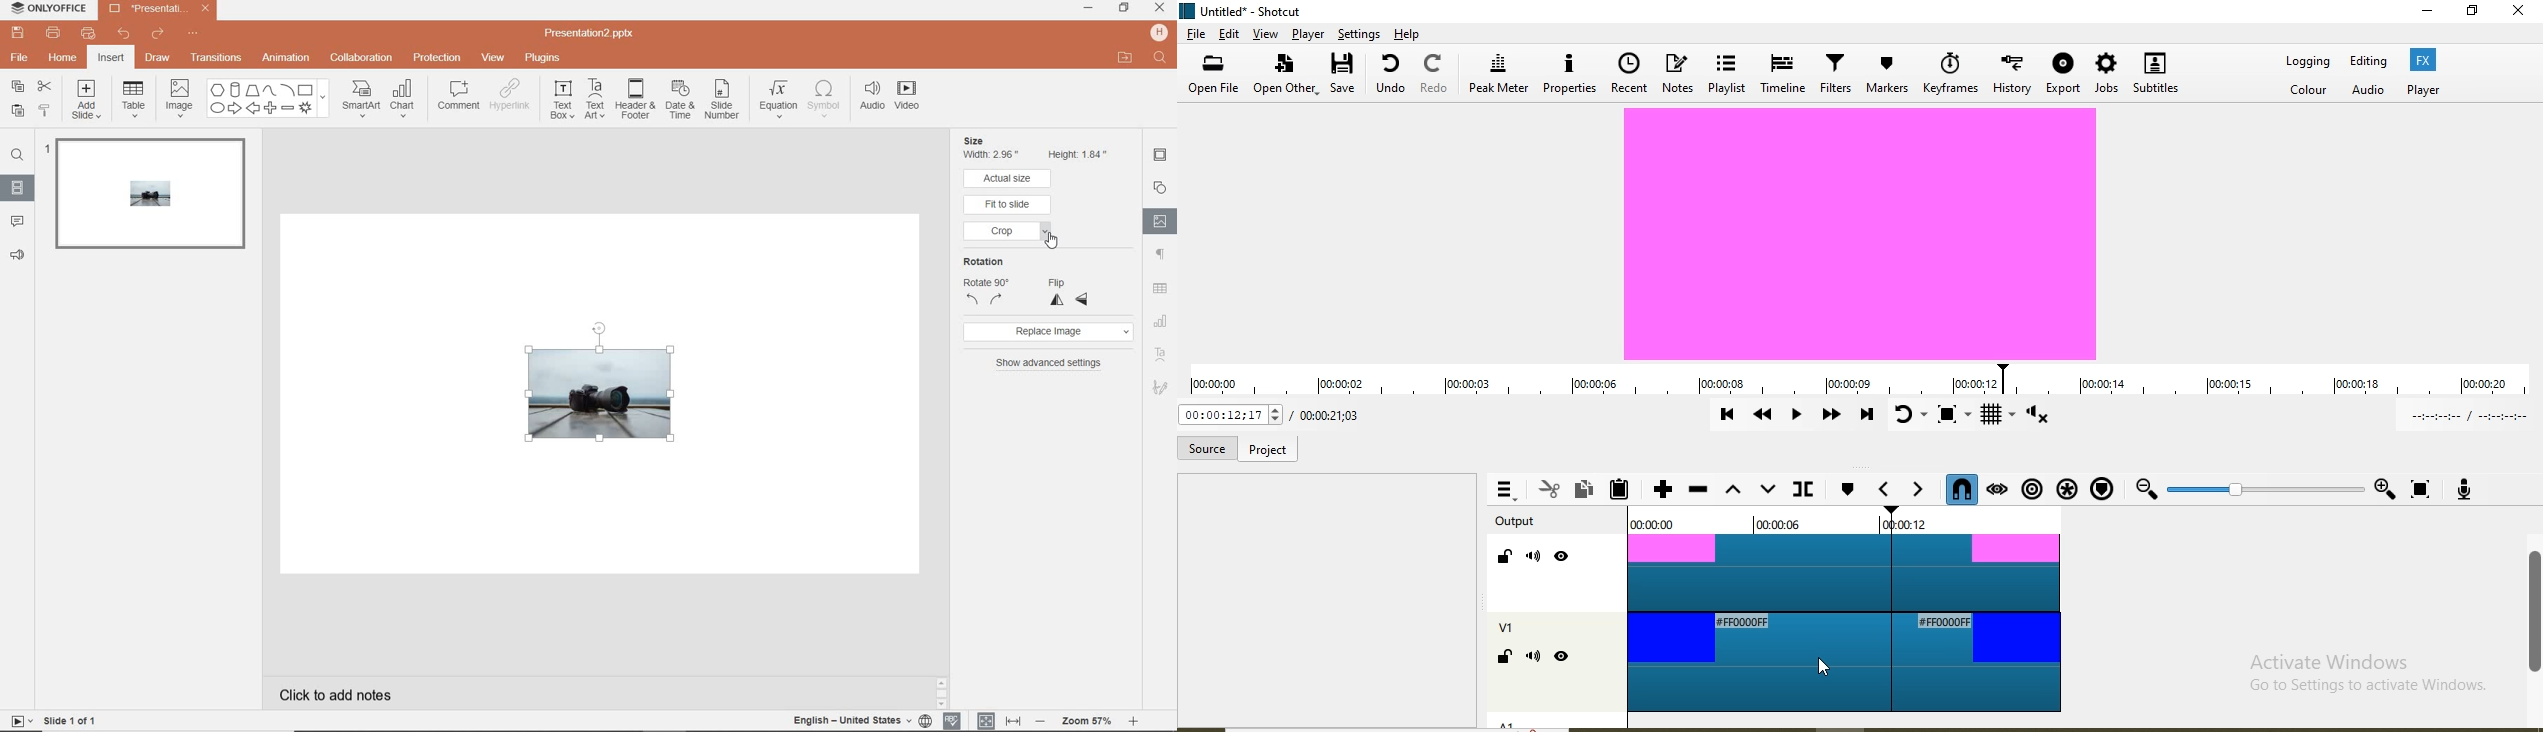  Describe the element at coordinates (64, 57) in the screenshot. I see `home` at that location.